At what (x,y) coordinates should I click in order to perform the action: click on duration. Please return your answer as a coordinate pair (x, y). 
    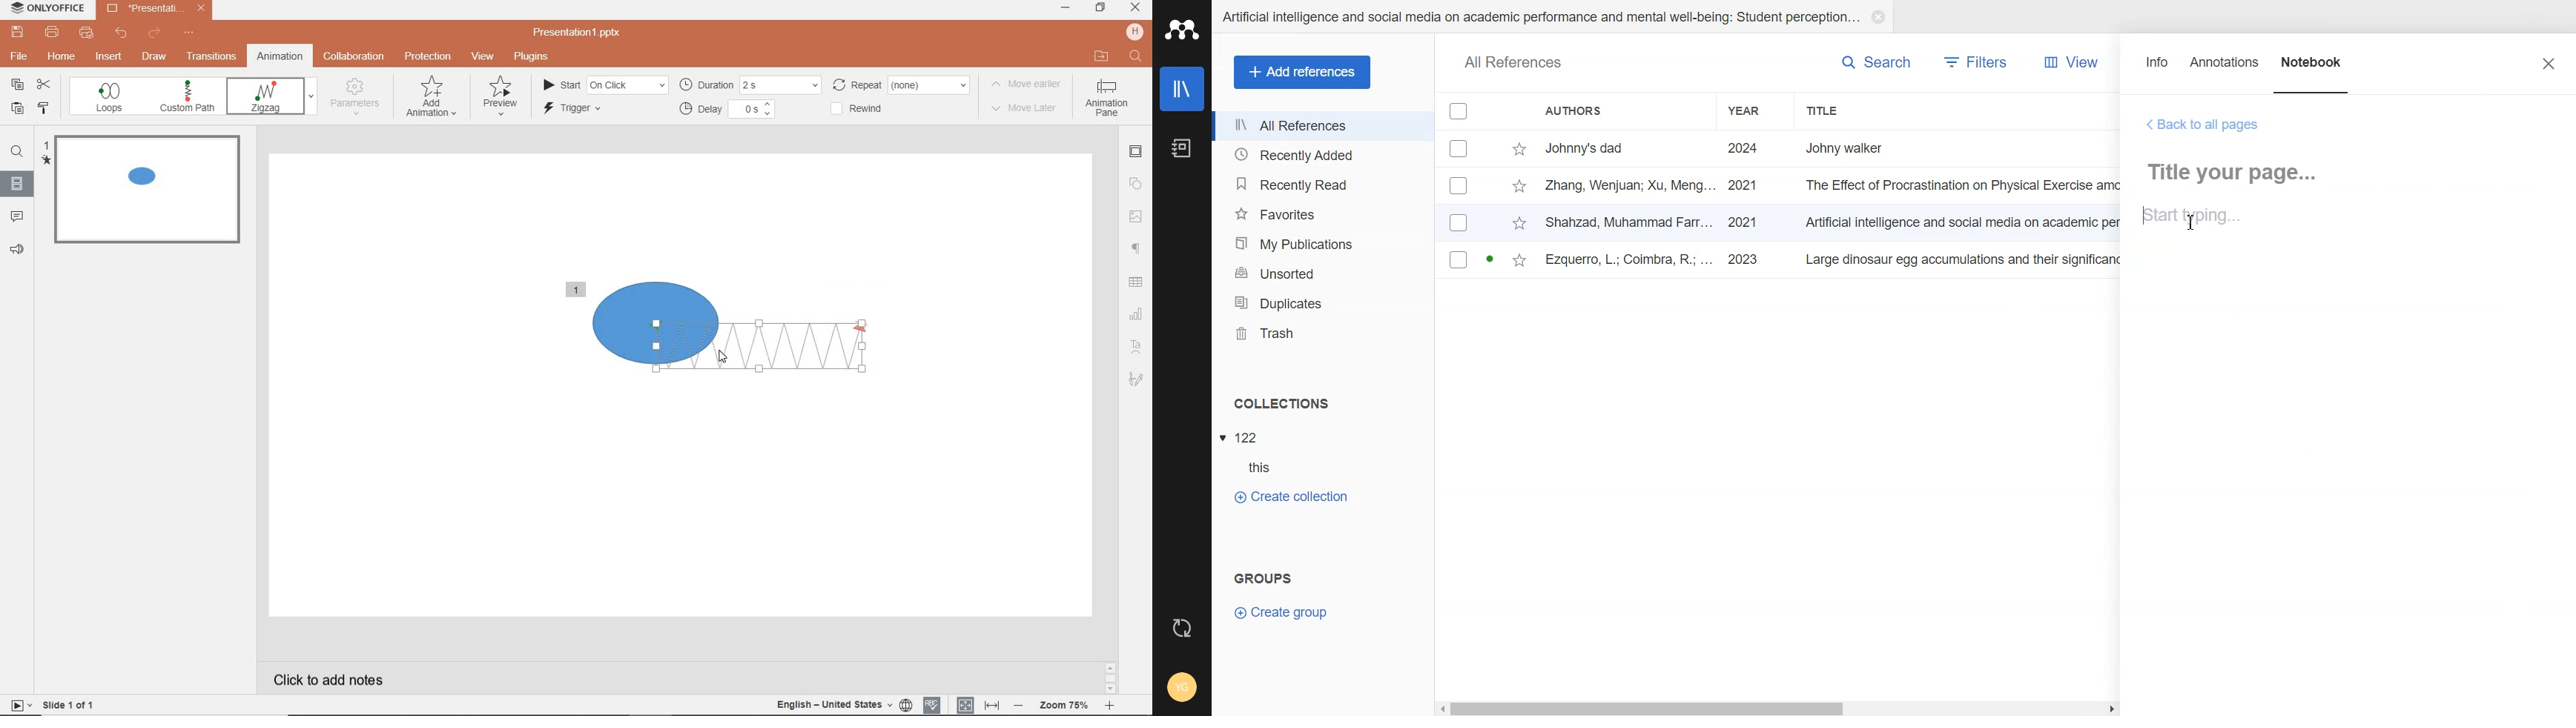
    Looking at the image, I should click on (749, 84).